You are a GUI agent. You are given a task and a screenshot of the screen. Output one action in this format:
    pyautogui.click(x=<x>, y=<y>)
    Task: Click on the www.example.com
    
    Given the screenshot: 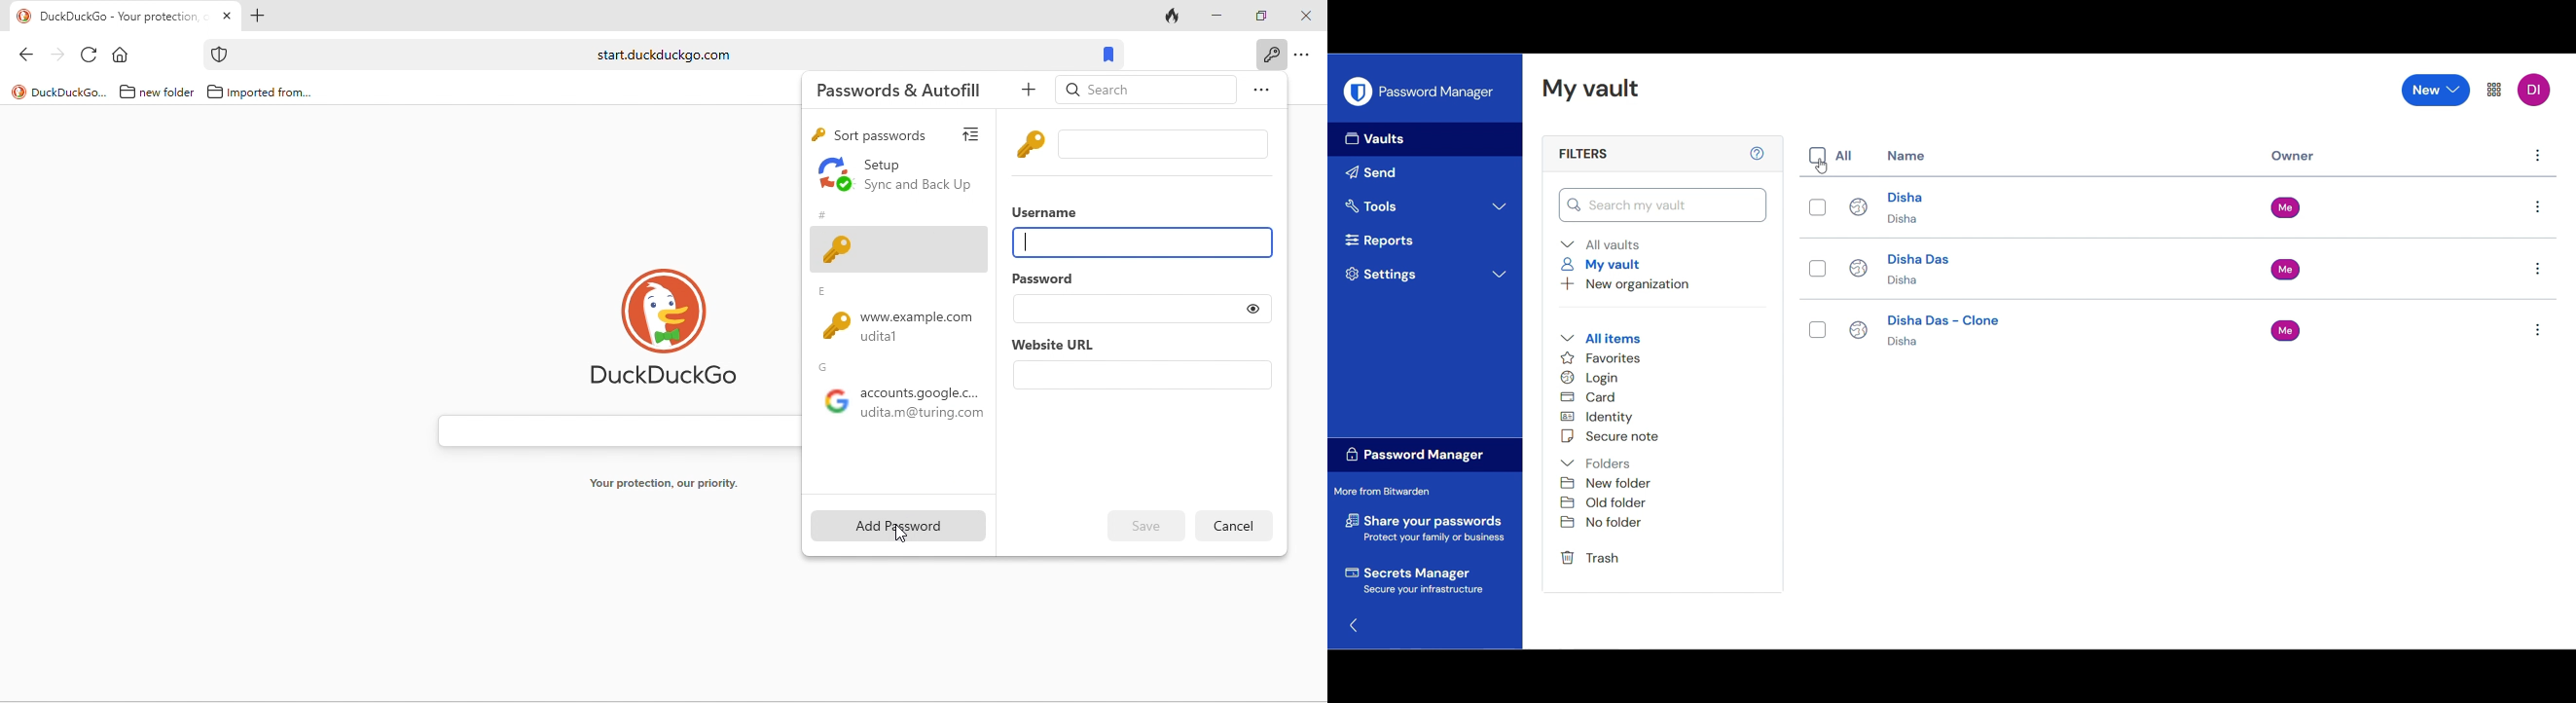 What is the action you would take?
    pyautogui.click(x=905, y=328)
    